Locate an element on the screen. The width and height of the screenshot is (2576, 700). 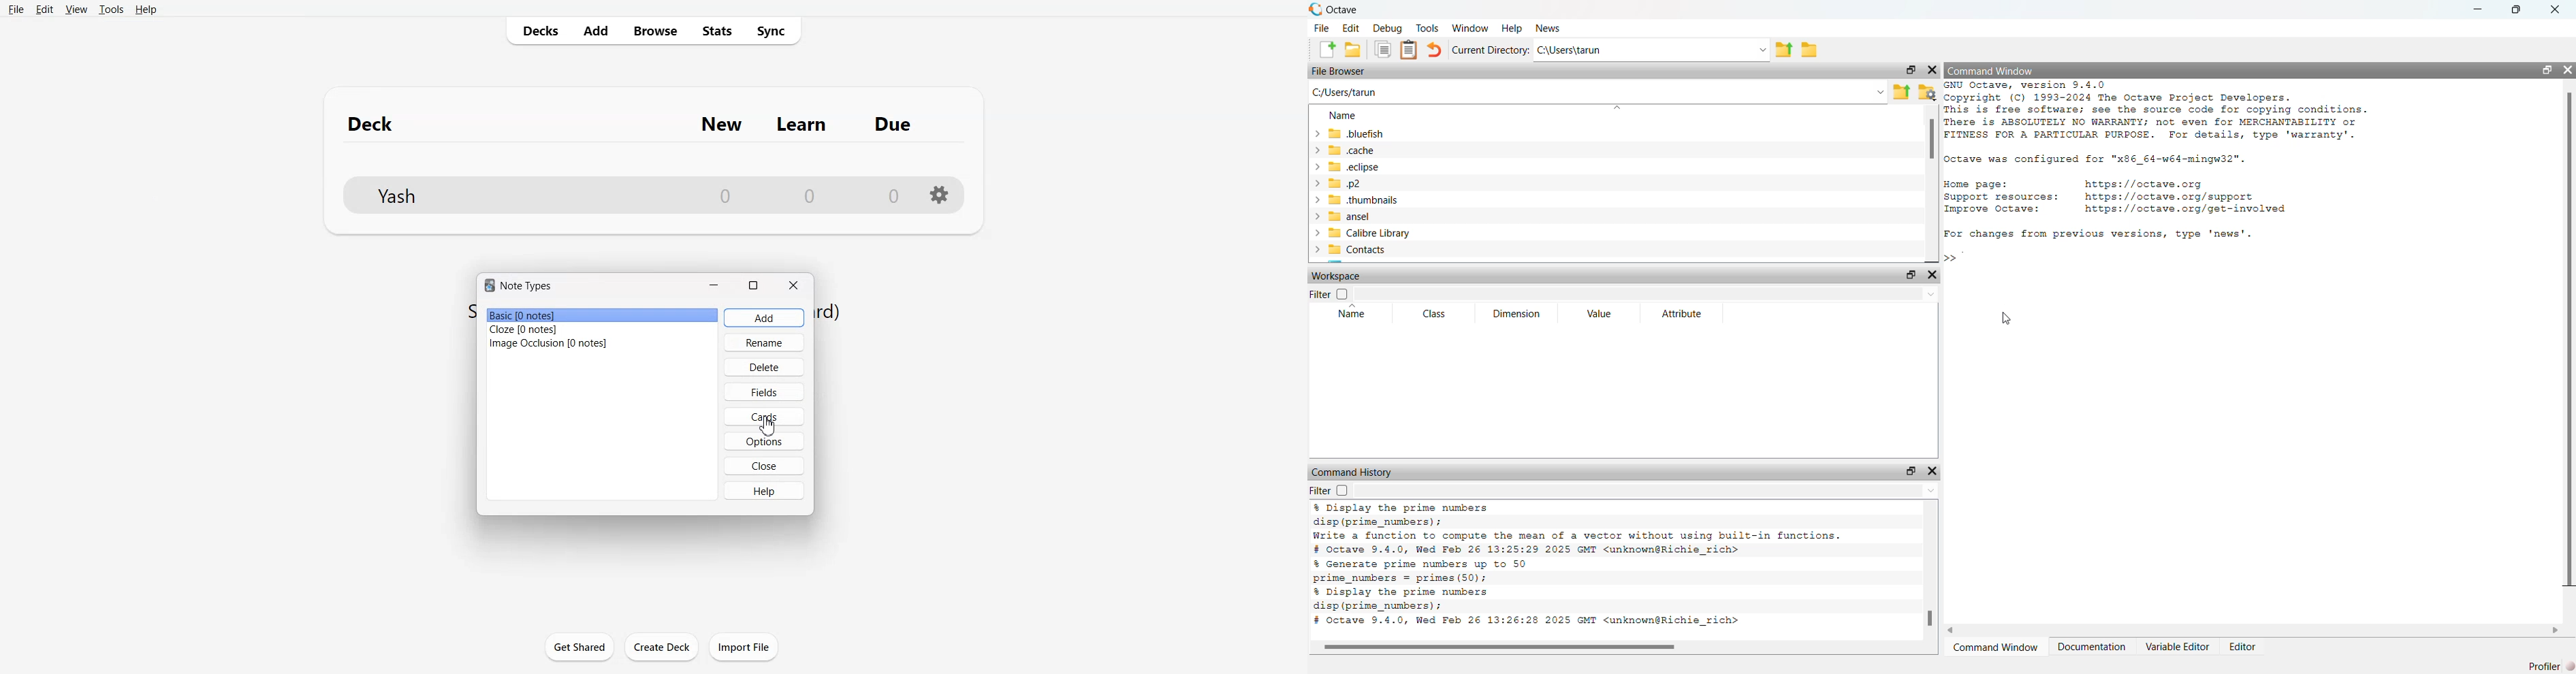
File is located at coordinates (622, 192).